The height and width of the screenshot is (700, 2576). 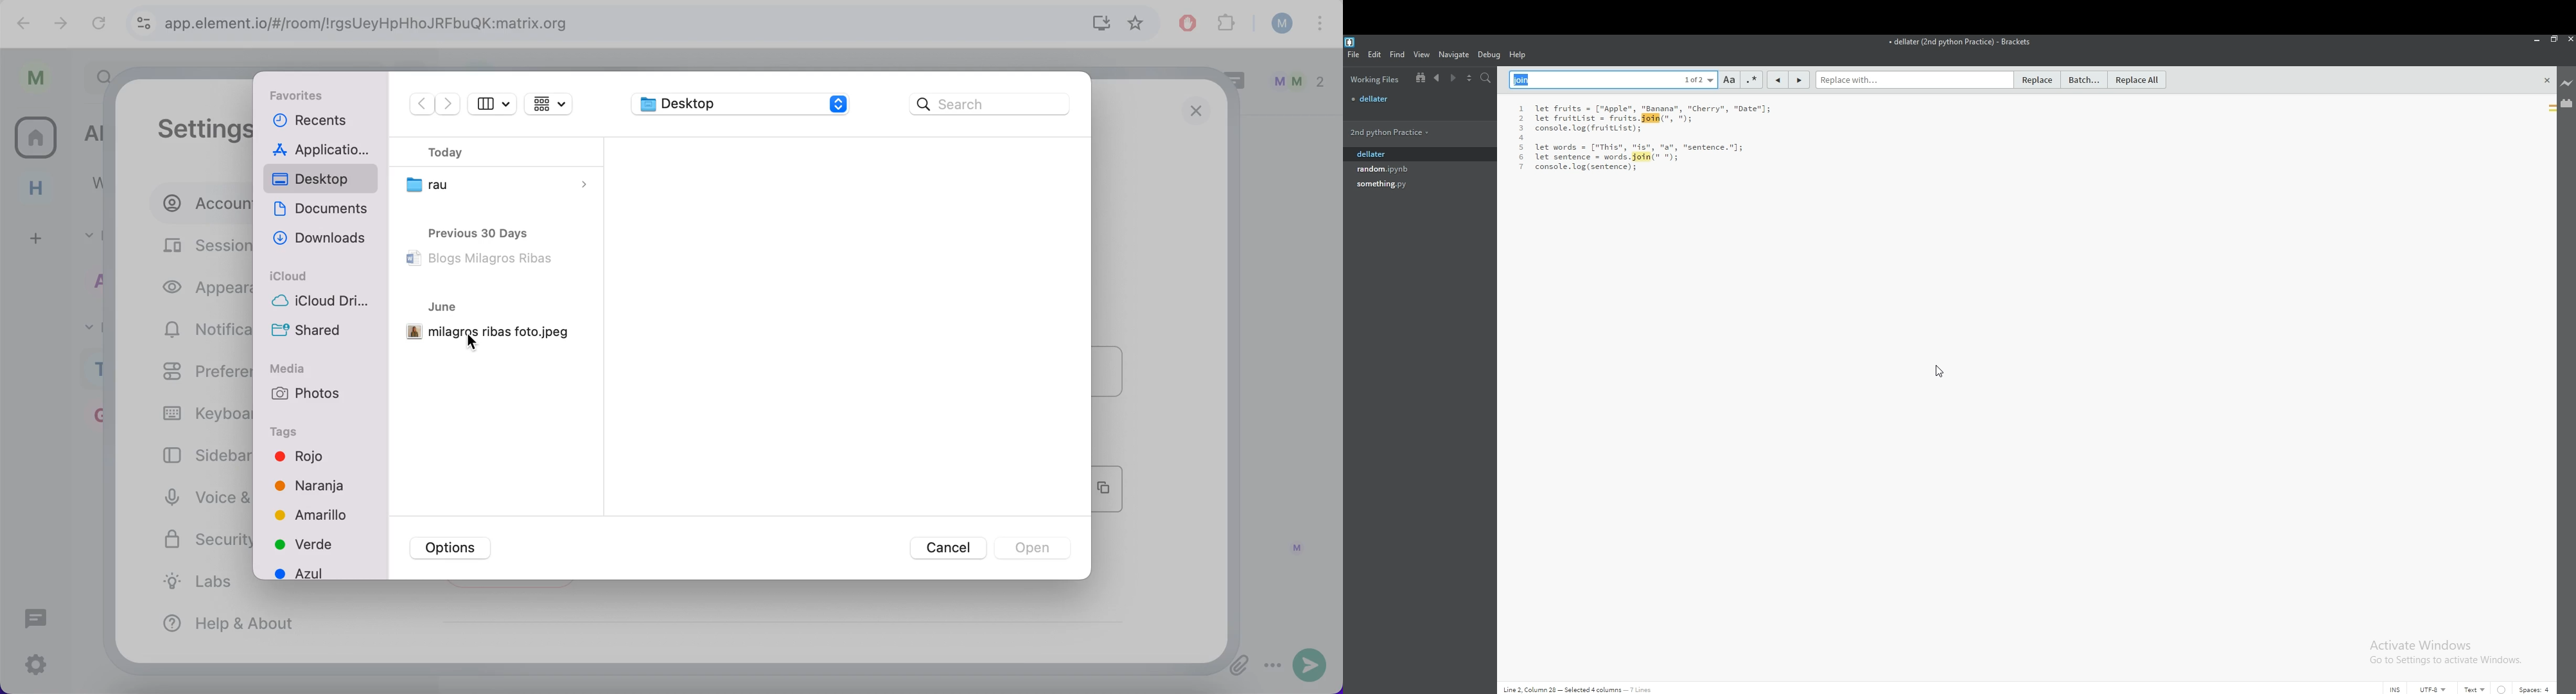 What do you see at coordinates (304, 94) in the screenshot?
I see `favorites` at bounding box center [304, 94].